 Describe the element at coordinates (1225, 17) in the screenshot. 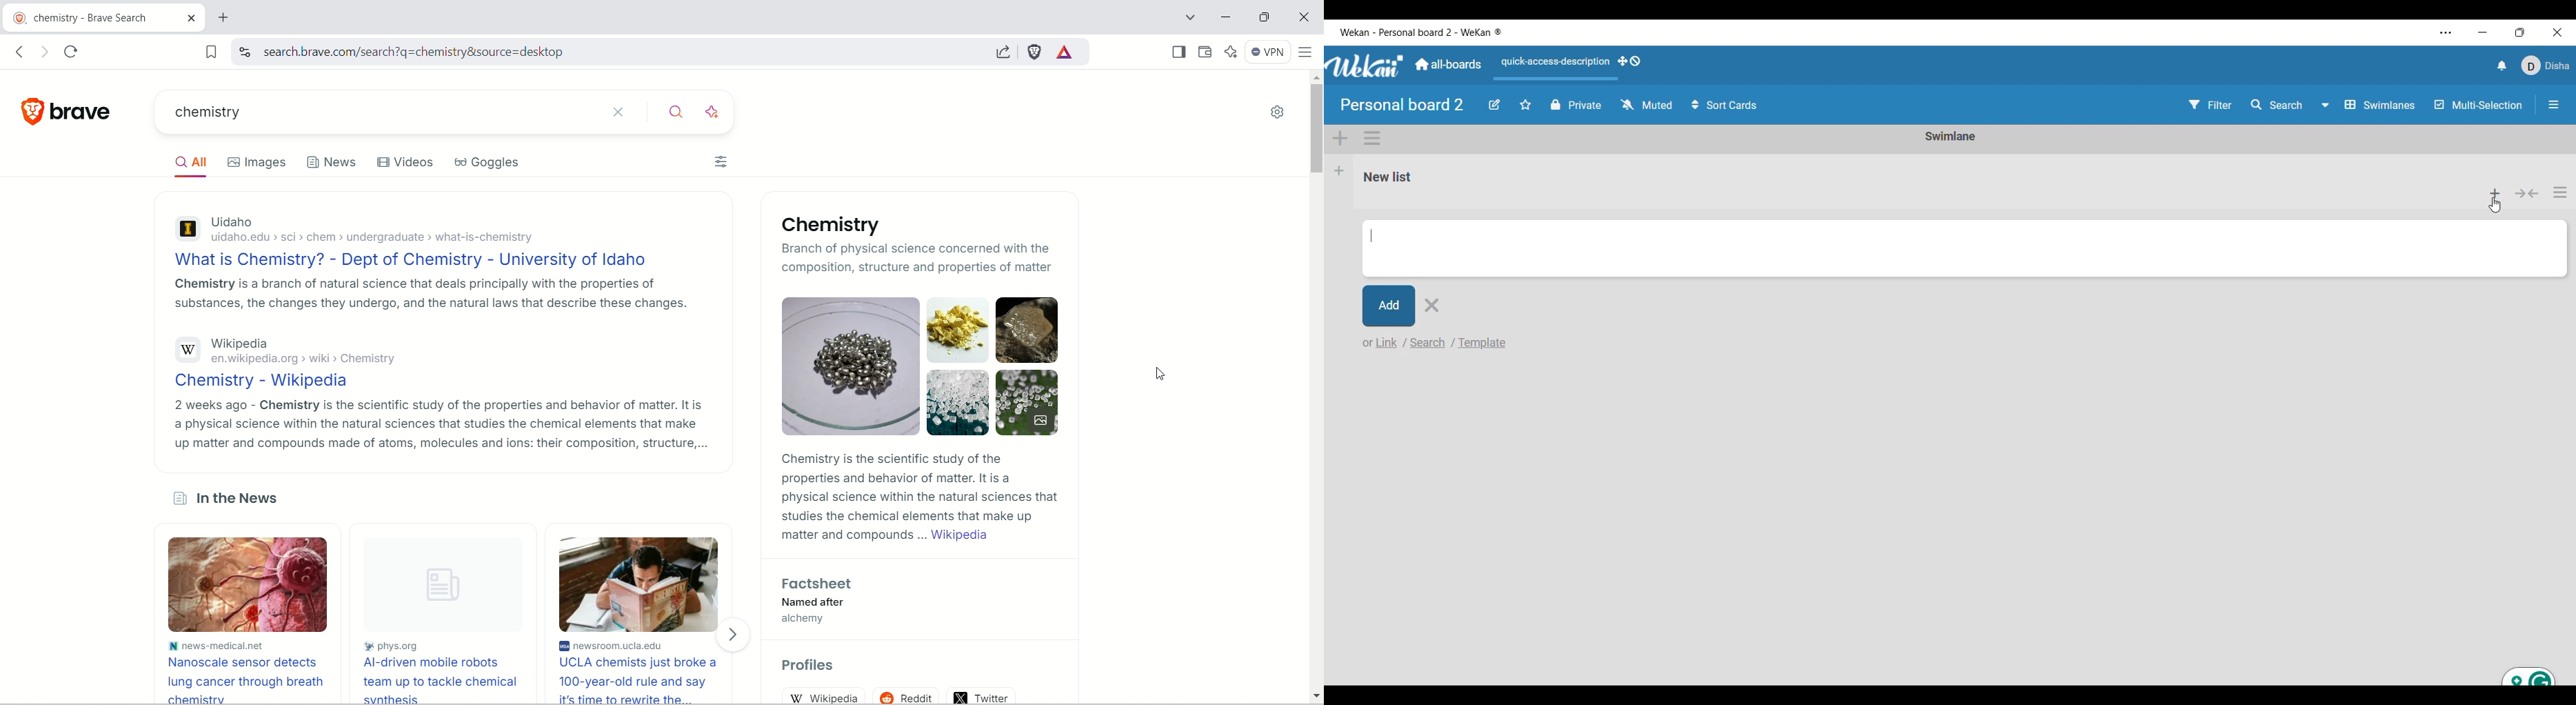

I see `minimize` at that location.